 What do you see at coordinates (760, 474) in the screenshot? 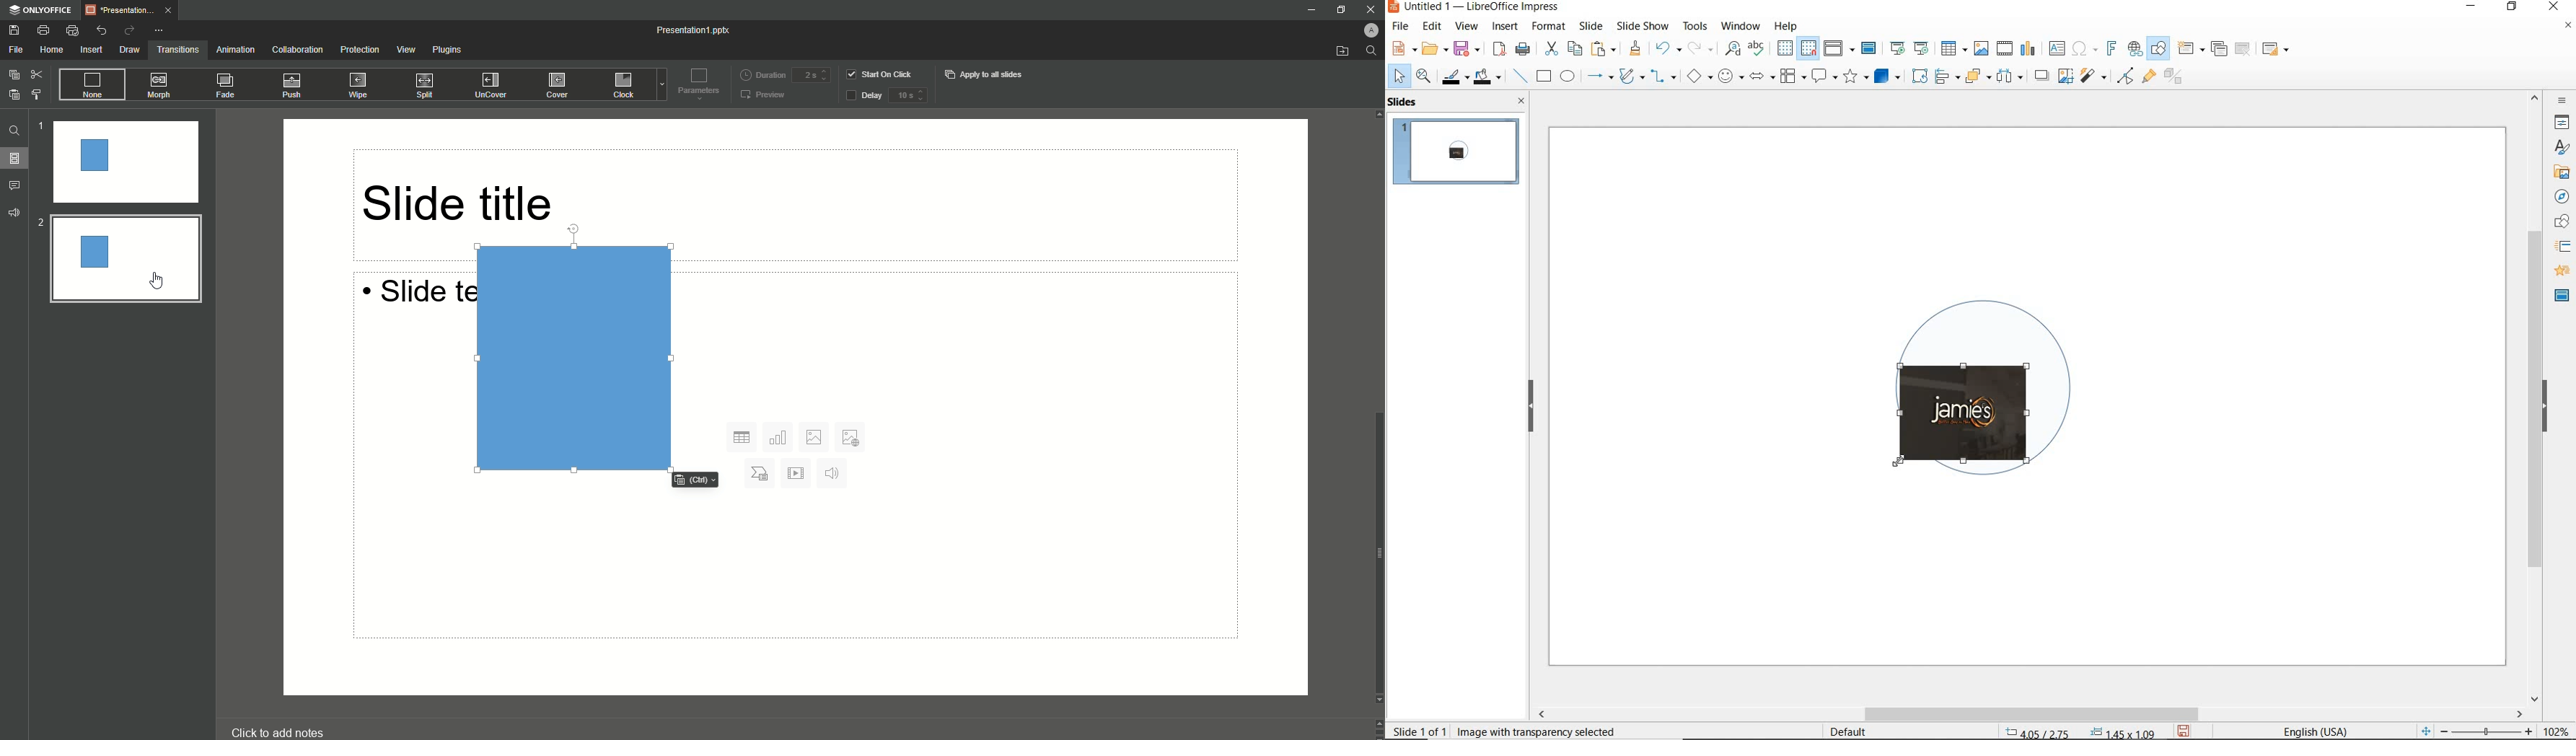
I see `Char` at bounding box center [760, 474].